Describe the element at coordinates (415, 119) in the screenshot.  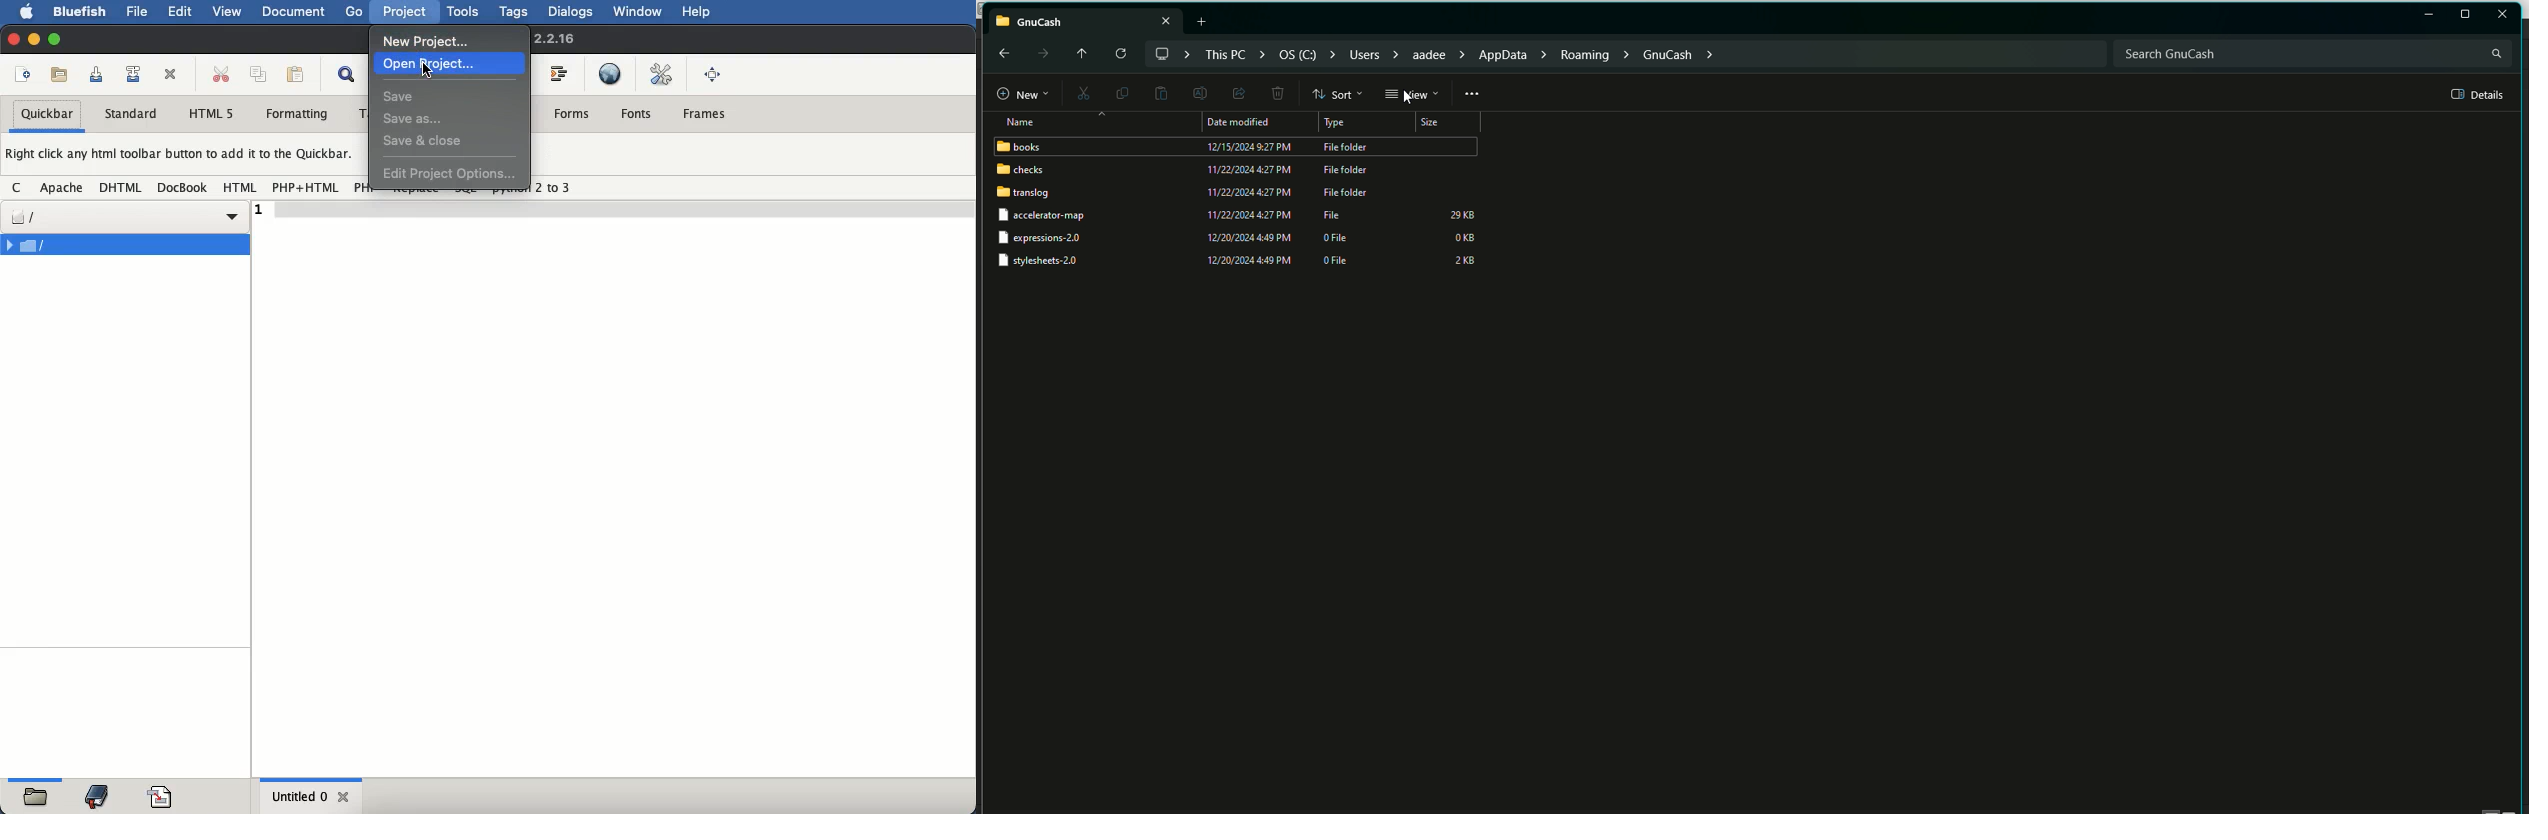
I see `save as` at that location.